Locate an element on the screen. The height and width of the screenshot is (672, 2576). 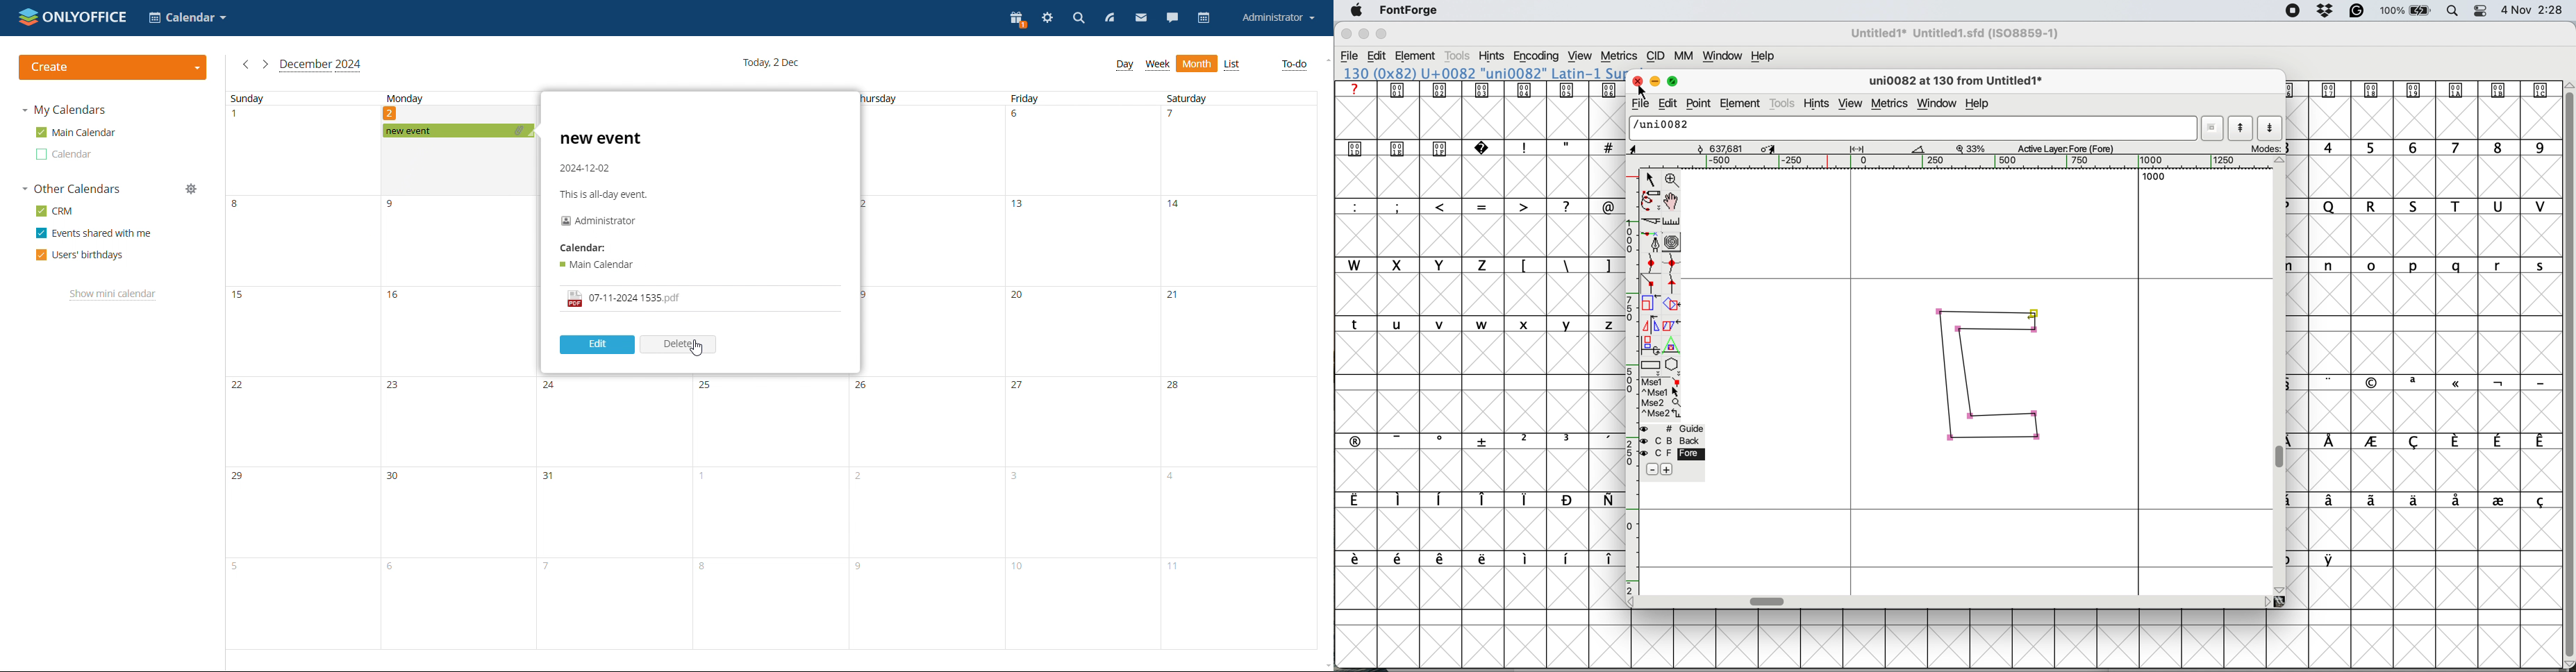
events shared with me is located at coordinates (94, 233).